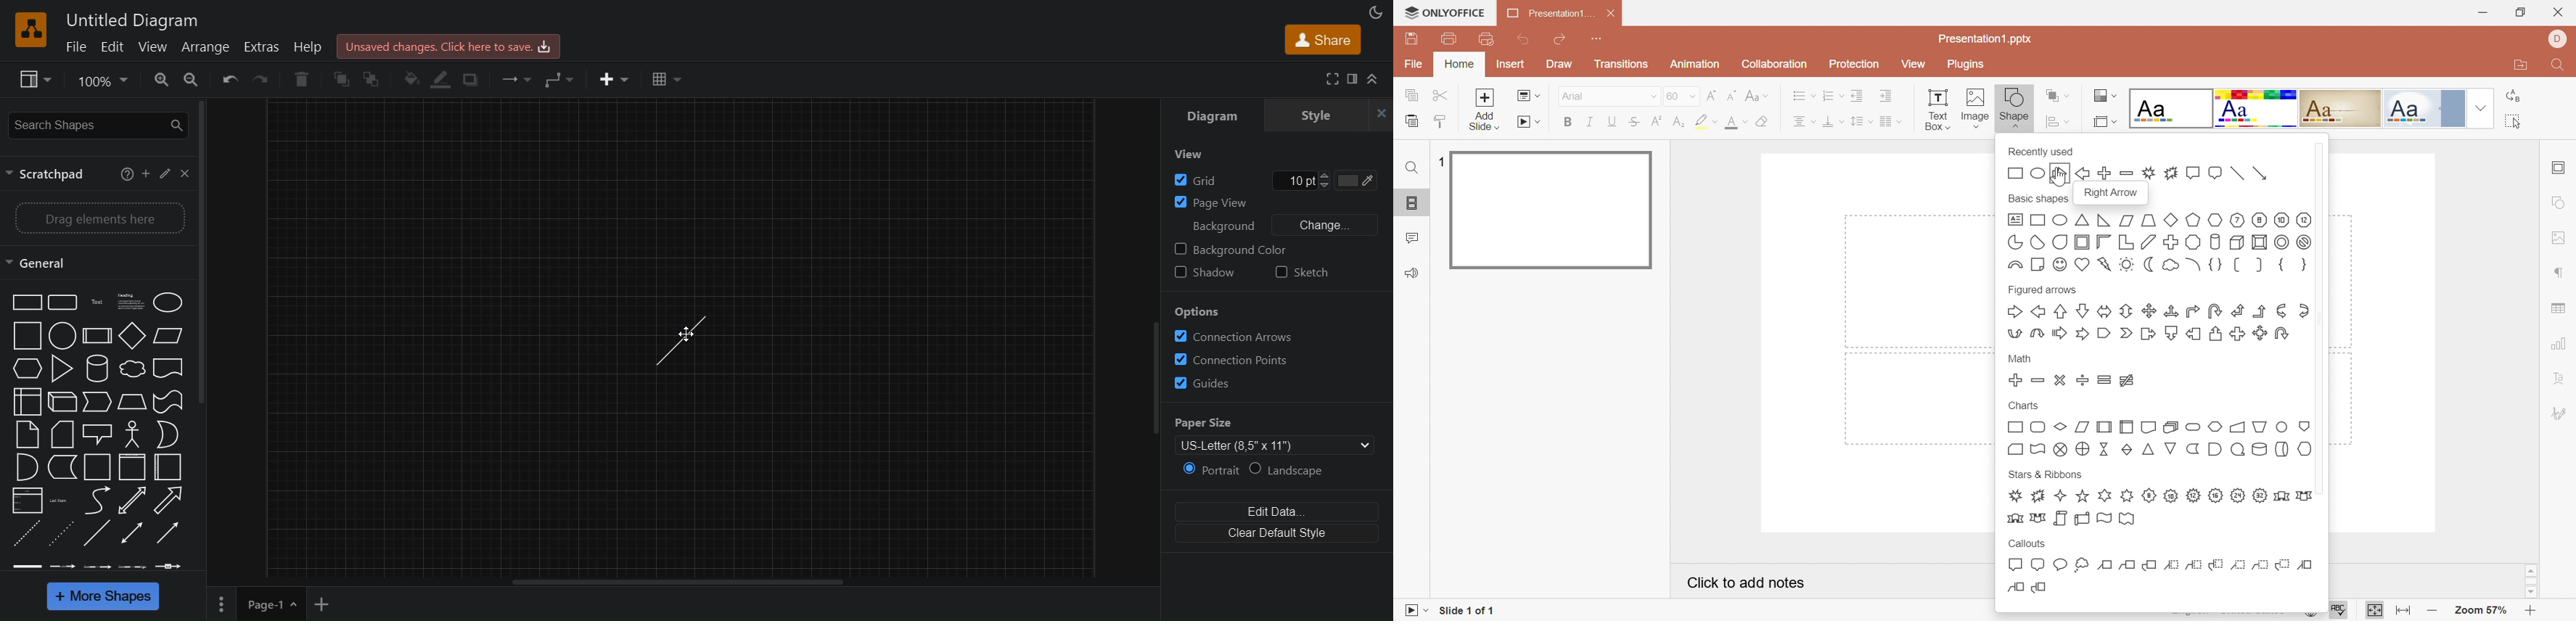 The image size is (2576, 644). I want to click on Cylinder, so click(95, 367).